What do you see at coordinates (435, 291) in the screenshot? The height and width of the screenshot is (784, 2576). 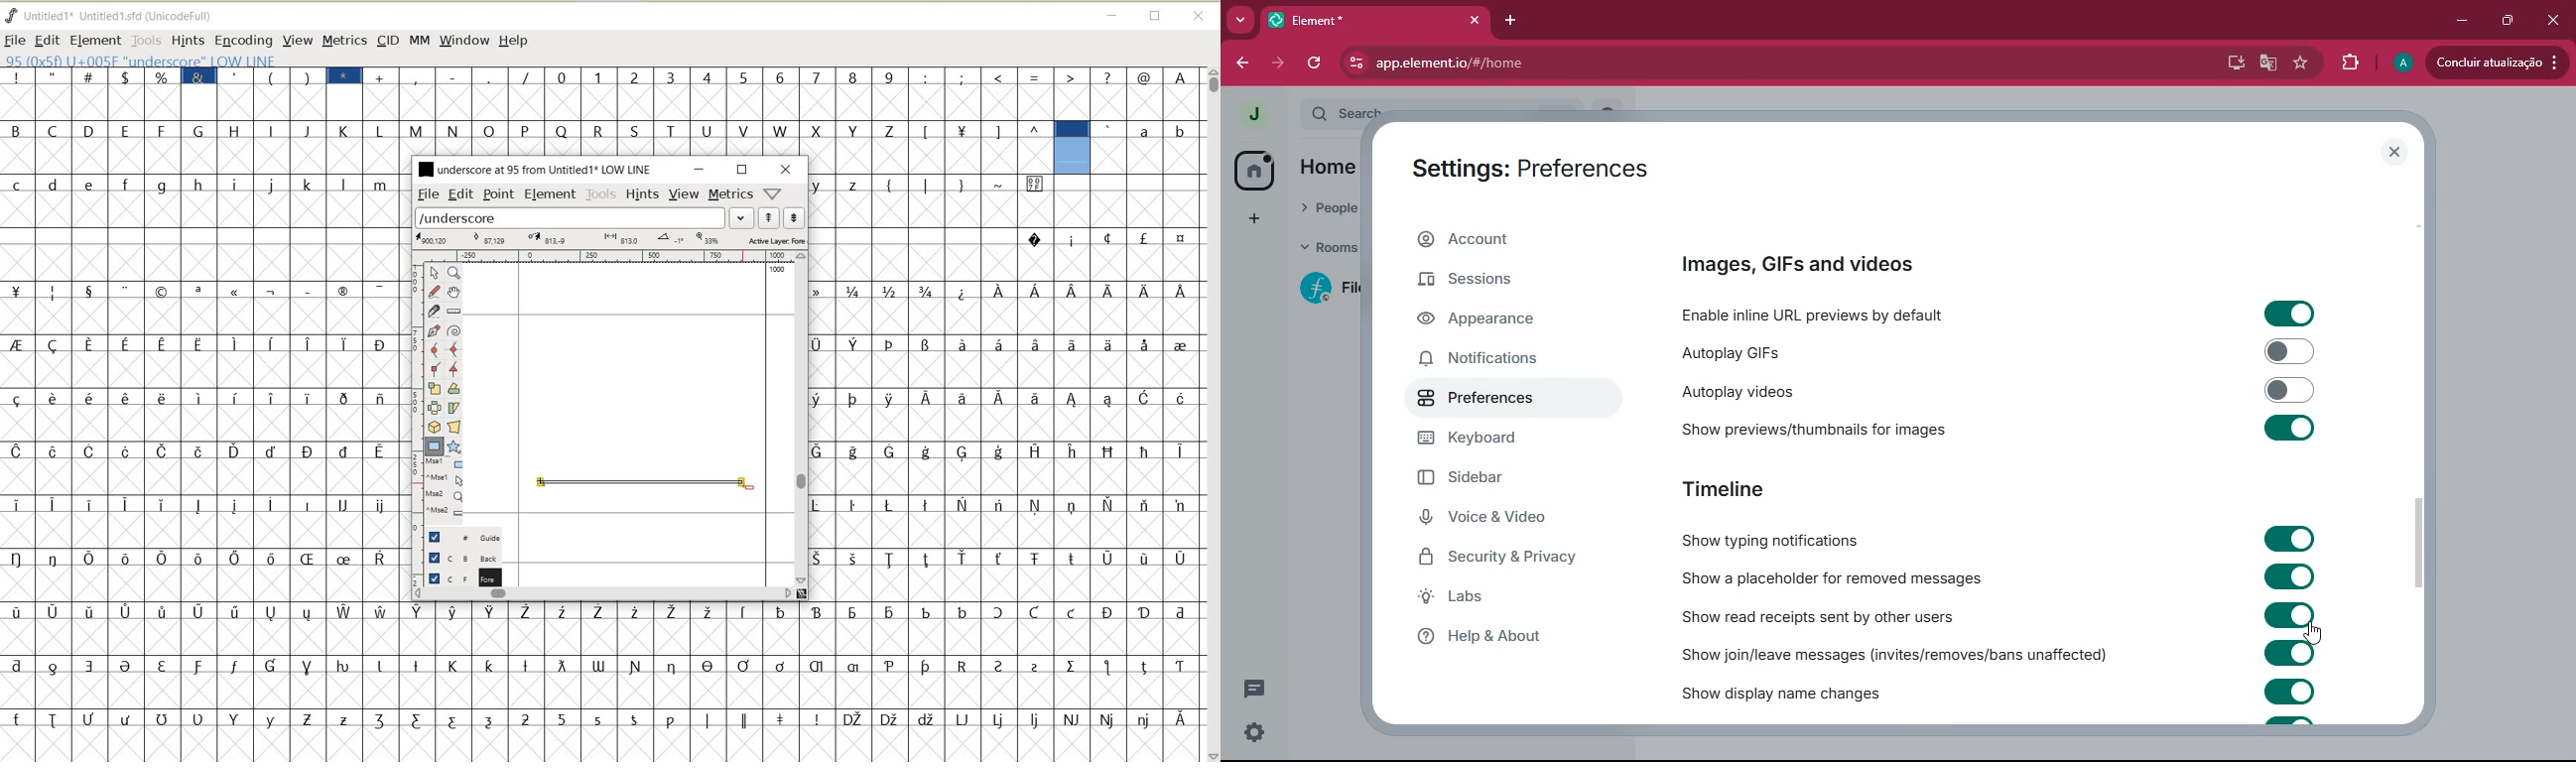 I see `draw a freehand curve` at bounding box center [435, 291].